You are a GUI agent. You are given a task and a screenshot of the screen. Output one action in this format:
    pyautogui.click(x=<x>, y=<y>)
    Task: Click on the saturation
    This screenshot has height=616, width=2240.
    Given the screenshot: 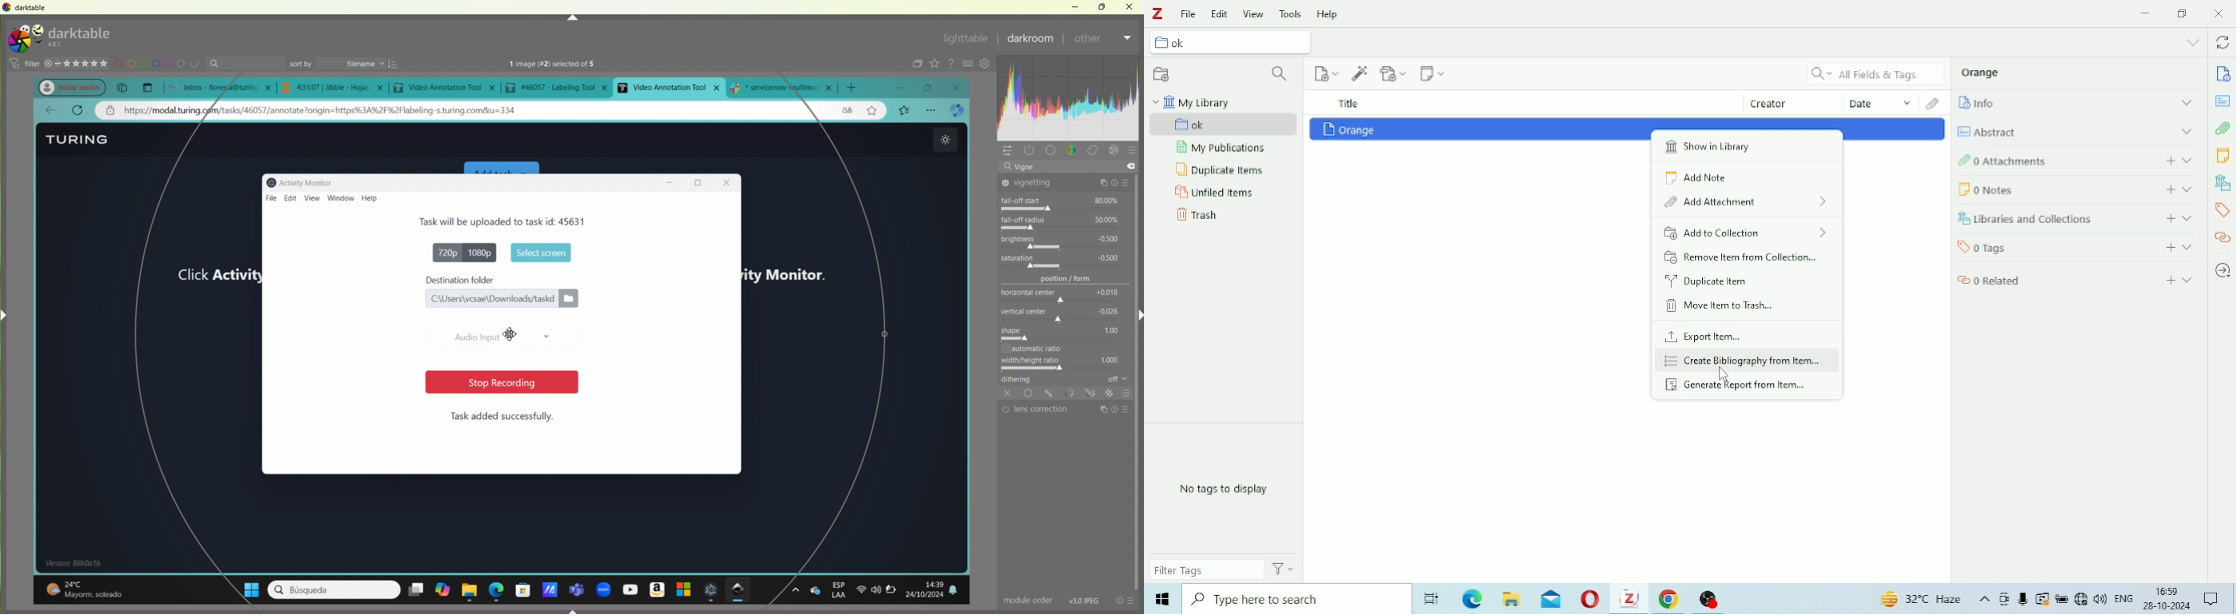 What is the action you would take?
    pyautogui.click(x=1068, y=261)
    